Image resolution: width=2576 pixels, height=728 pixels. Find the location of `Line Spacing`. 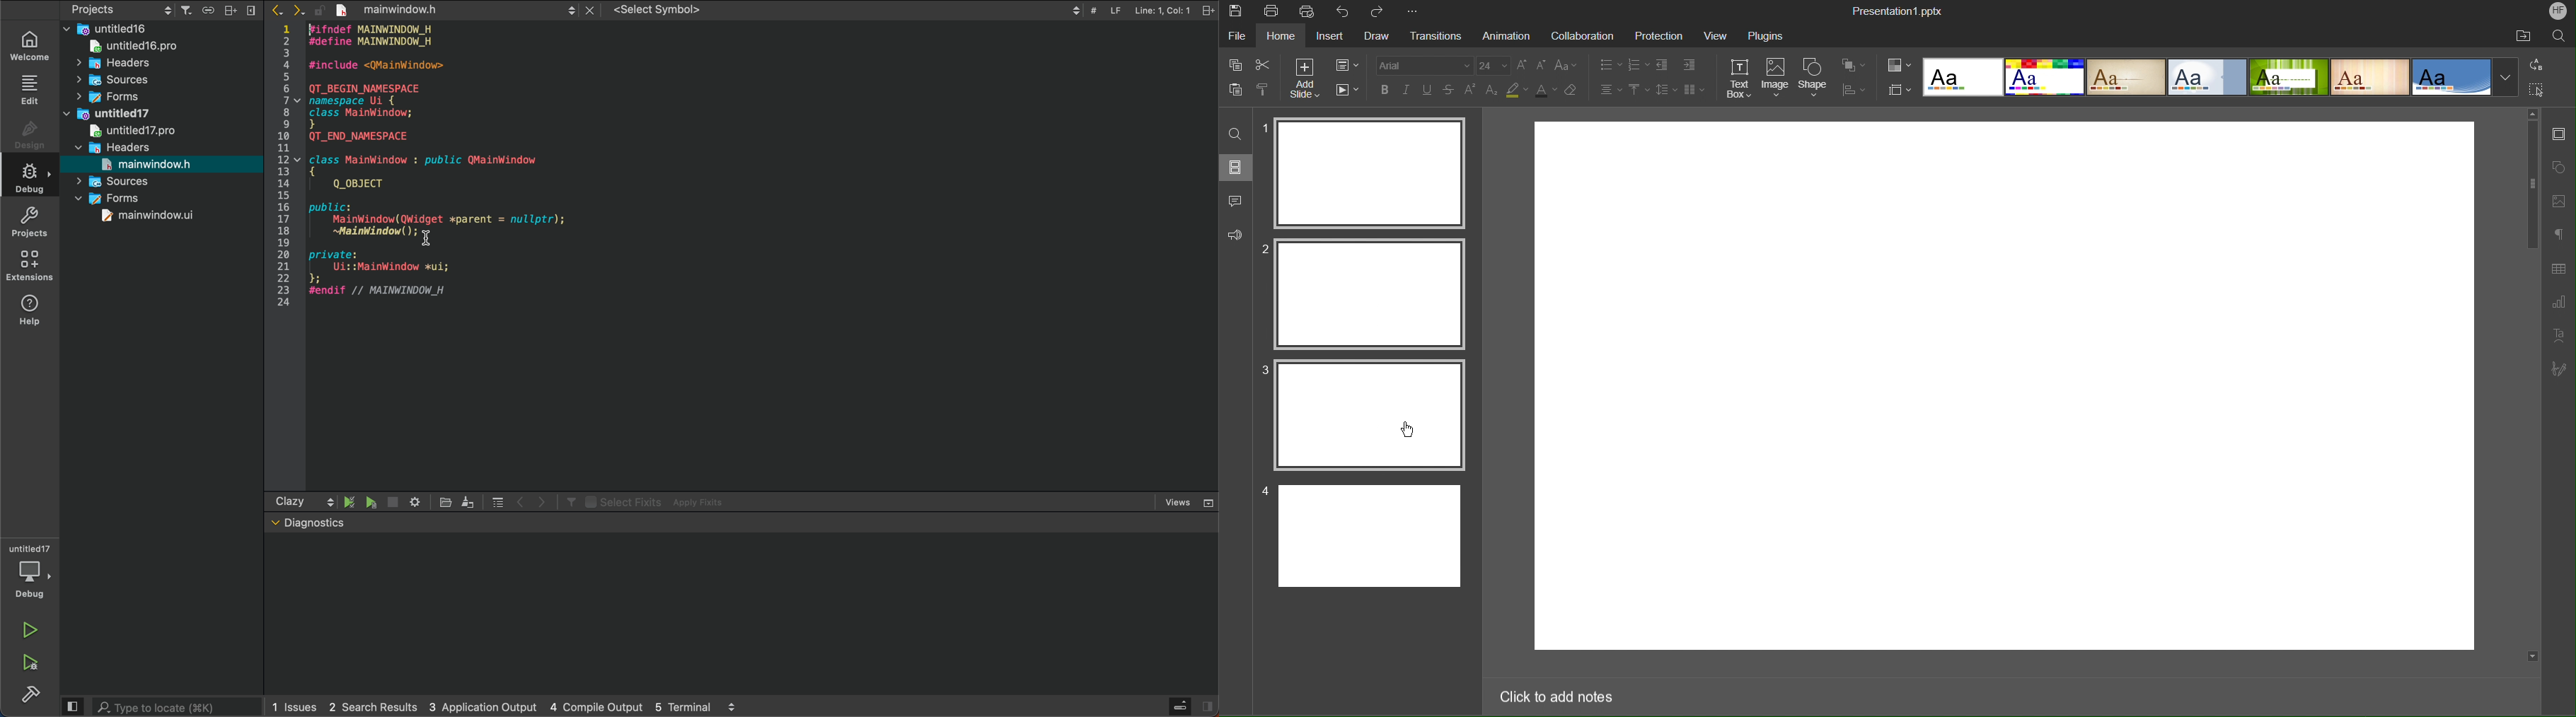

Line Spacing is located at coordinates (1664, 88).